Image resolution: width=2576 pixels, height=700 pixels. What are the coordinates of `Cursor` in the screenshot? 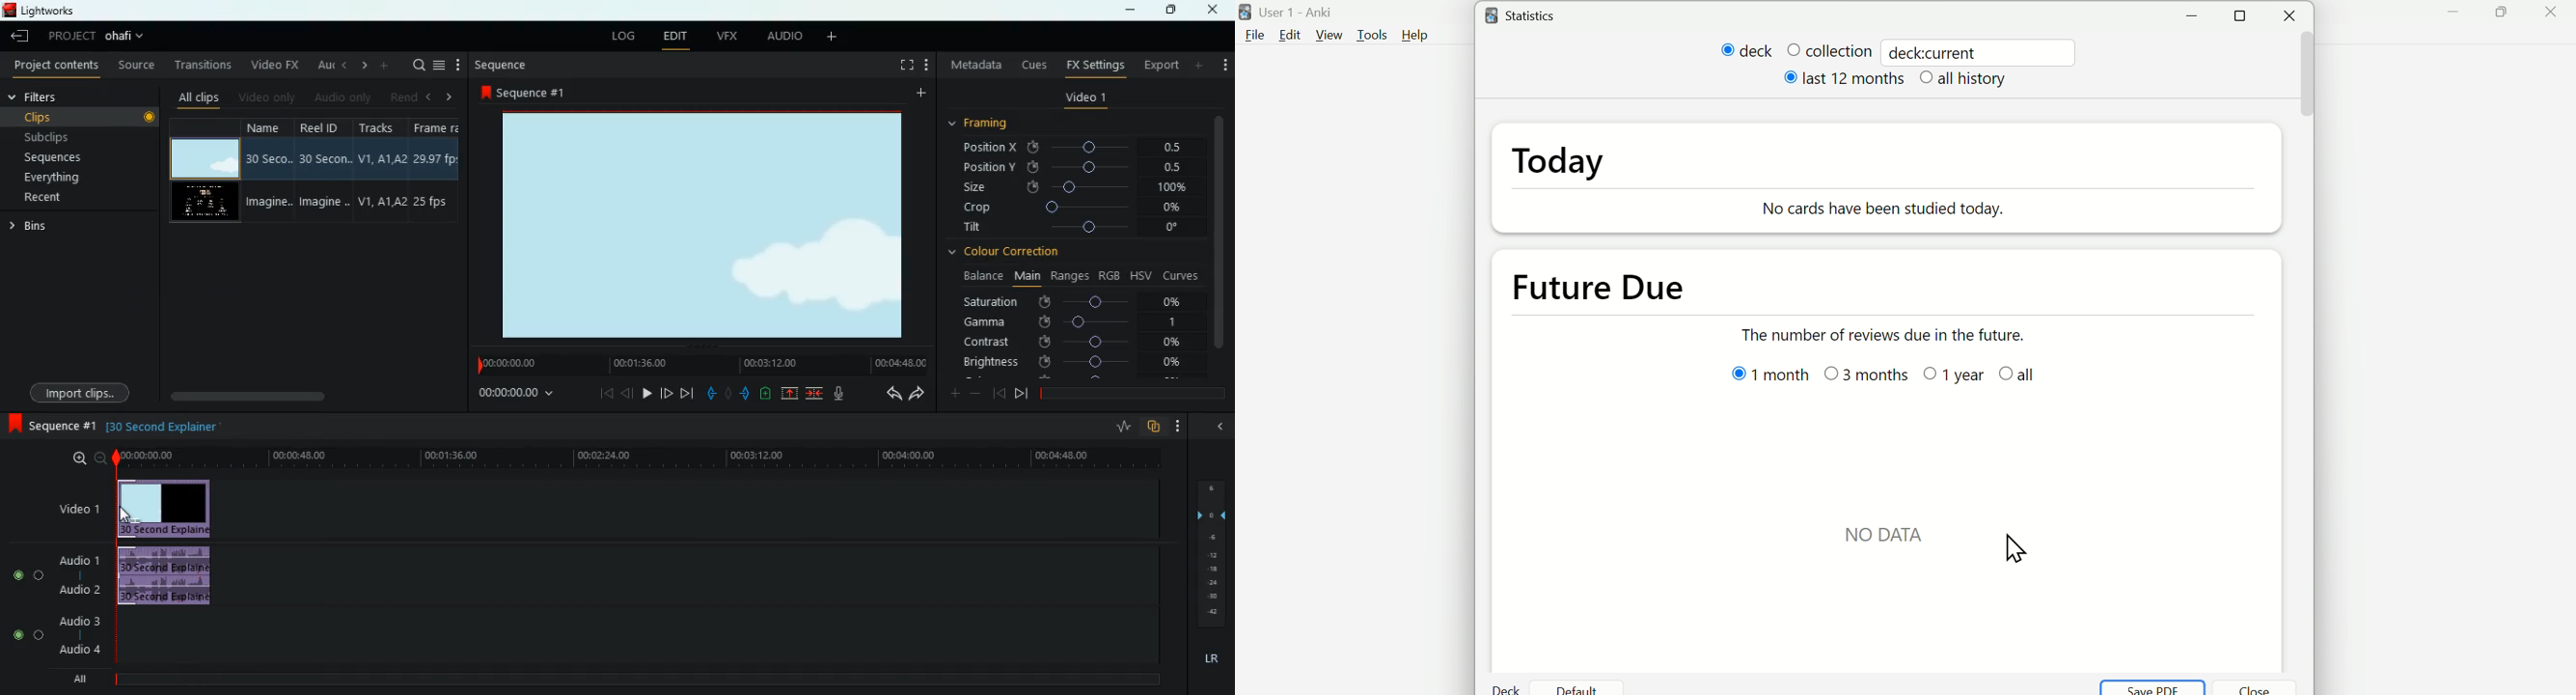 It's located at (125, 515).